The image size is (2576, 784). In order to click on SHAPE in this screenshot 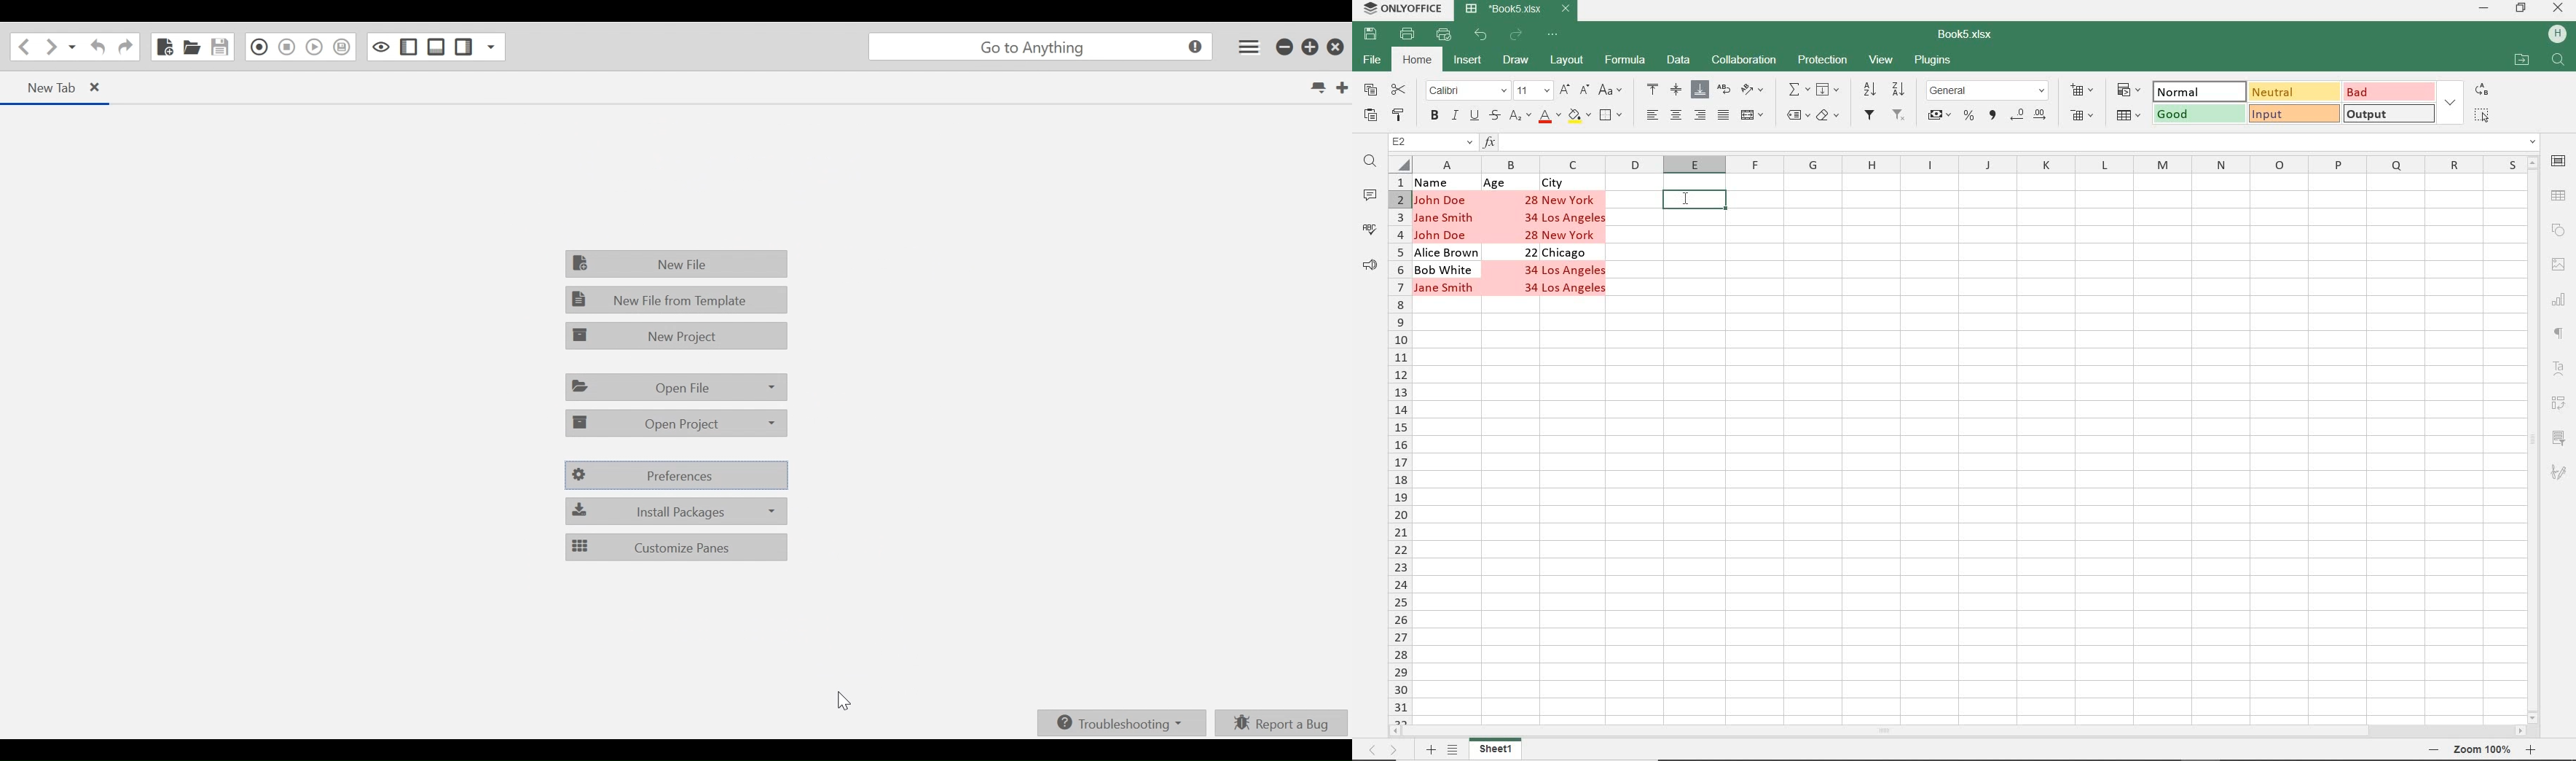, I will do `click(2558, 229)`.